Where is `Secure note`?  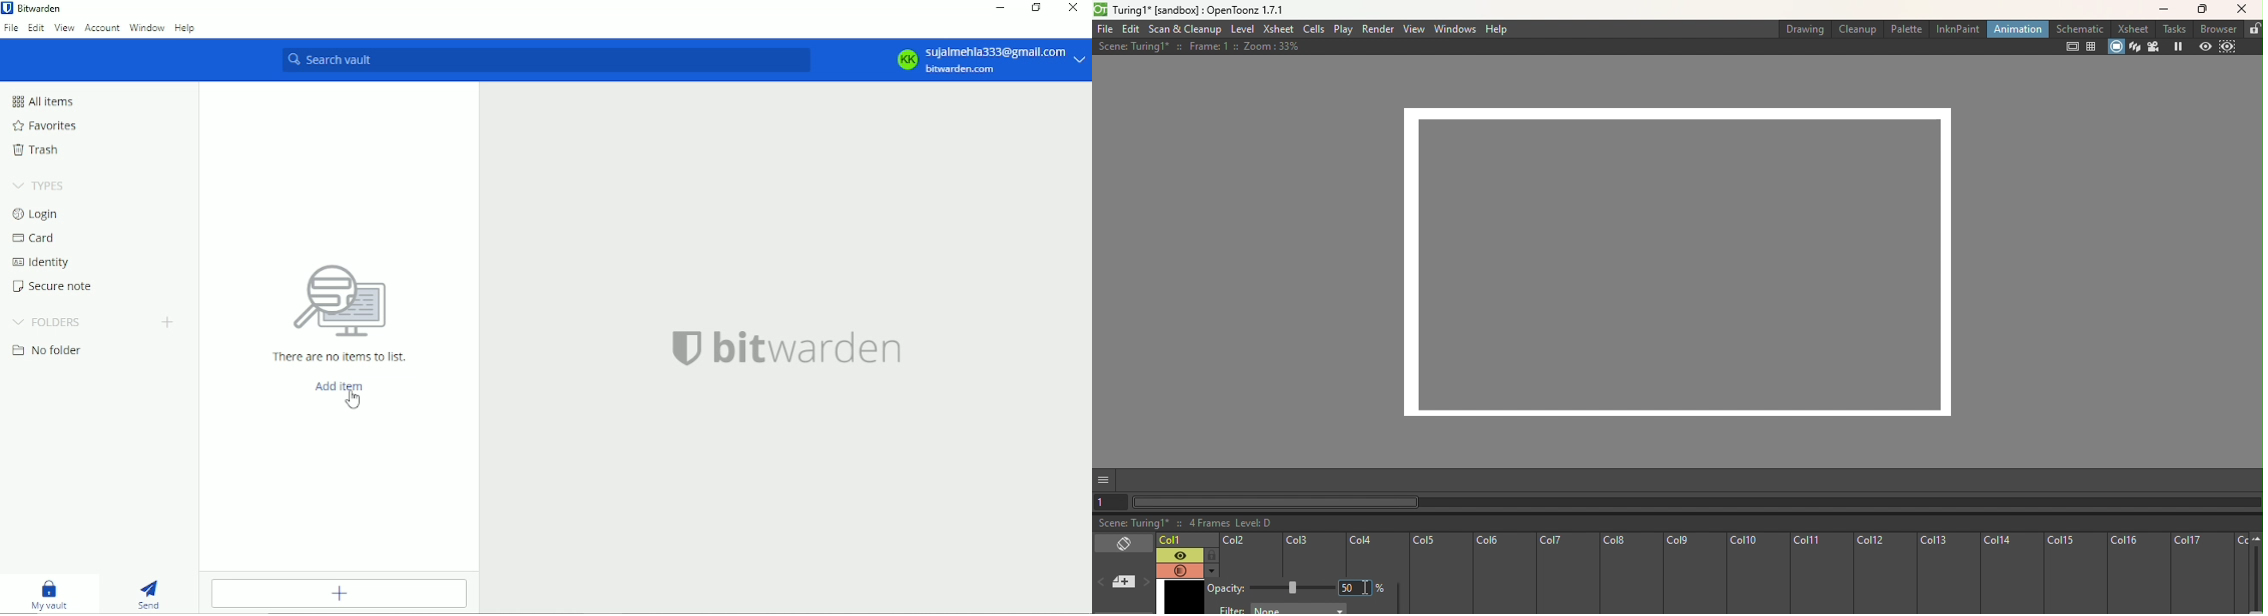 Secure note is located at coordinates (54, 286).